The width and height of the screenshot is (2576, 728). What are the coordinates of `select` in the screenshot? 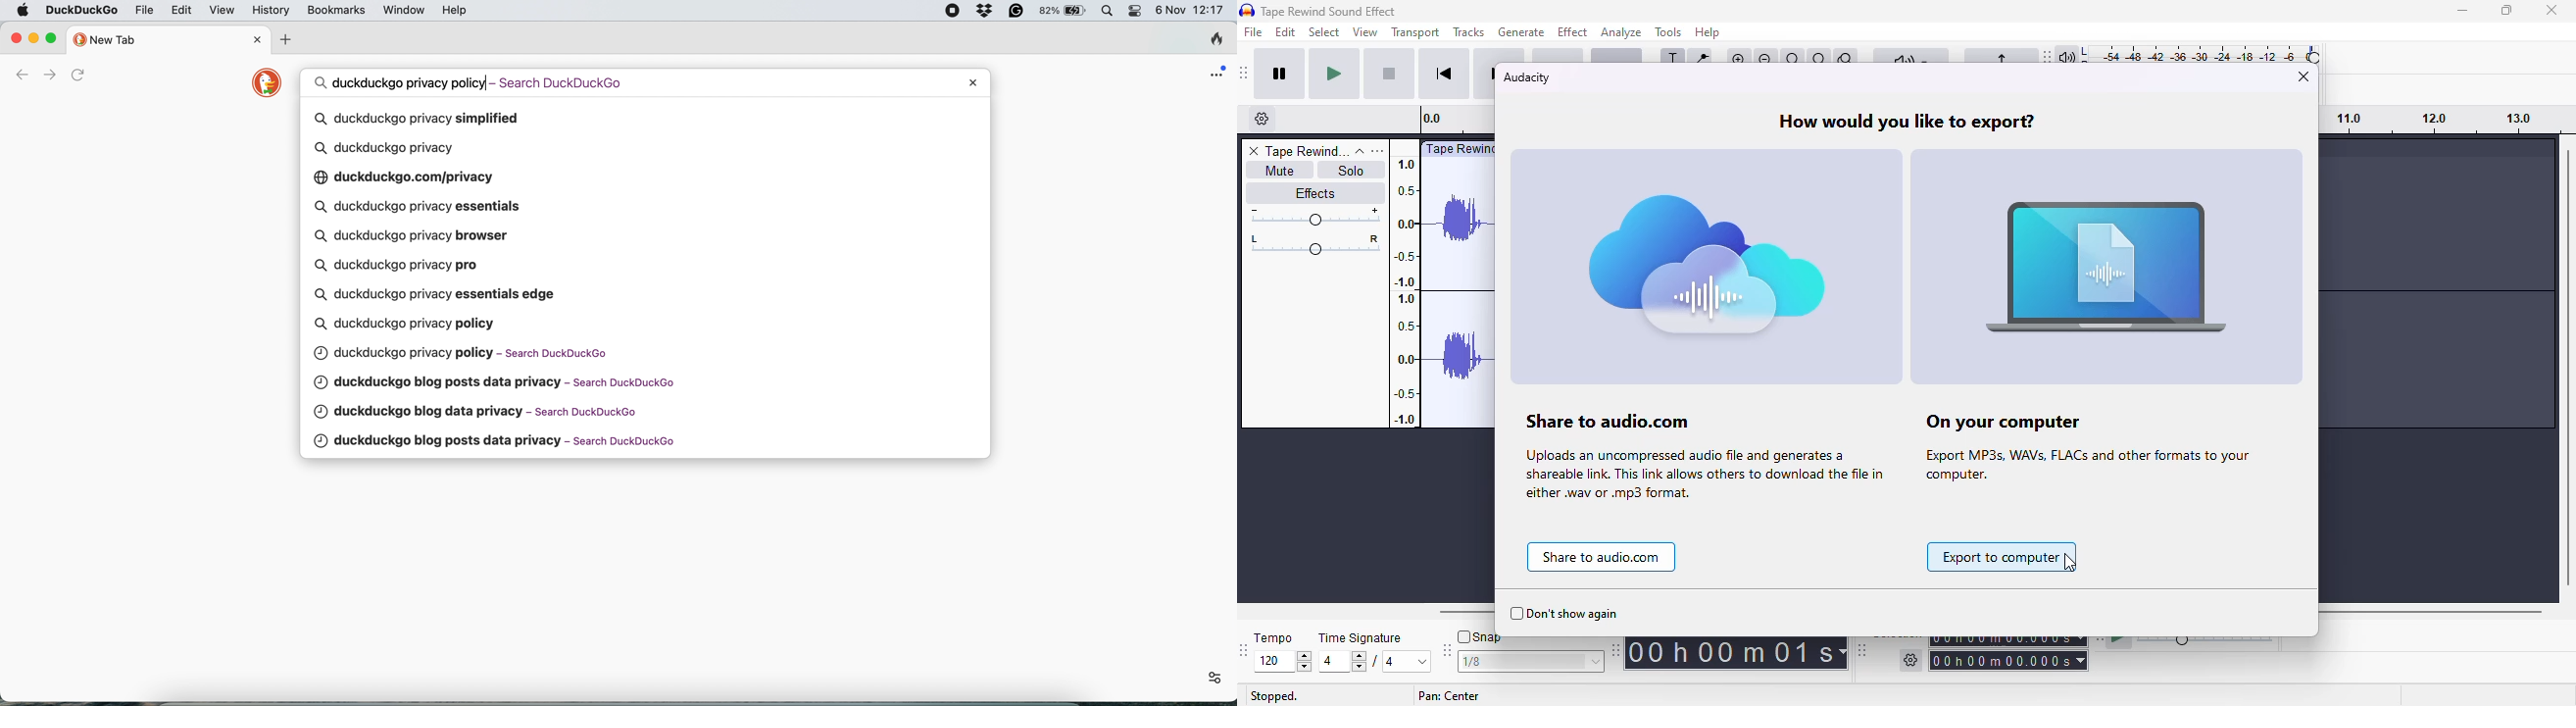 It's located at (1325, 31).